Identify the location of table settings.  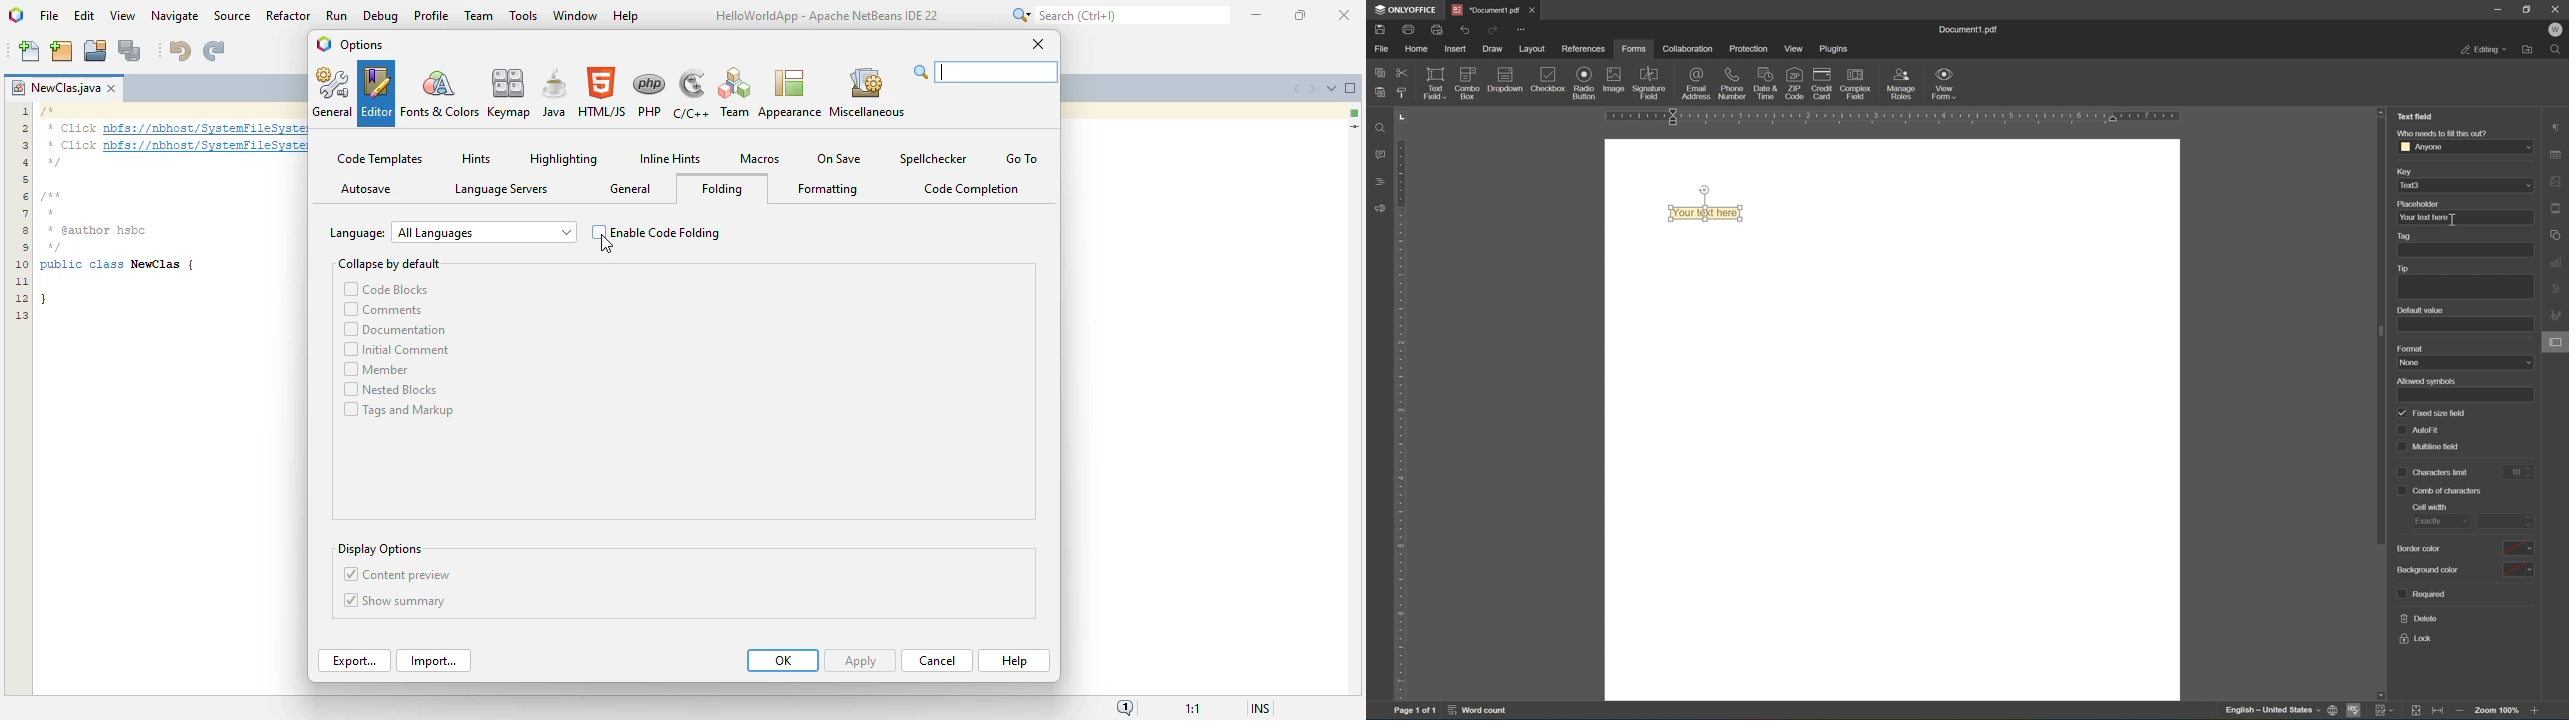
(2557, 155).